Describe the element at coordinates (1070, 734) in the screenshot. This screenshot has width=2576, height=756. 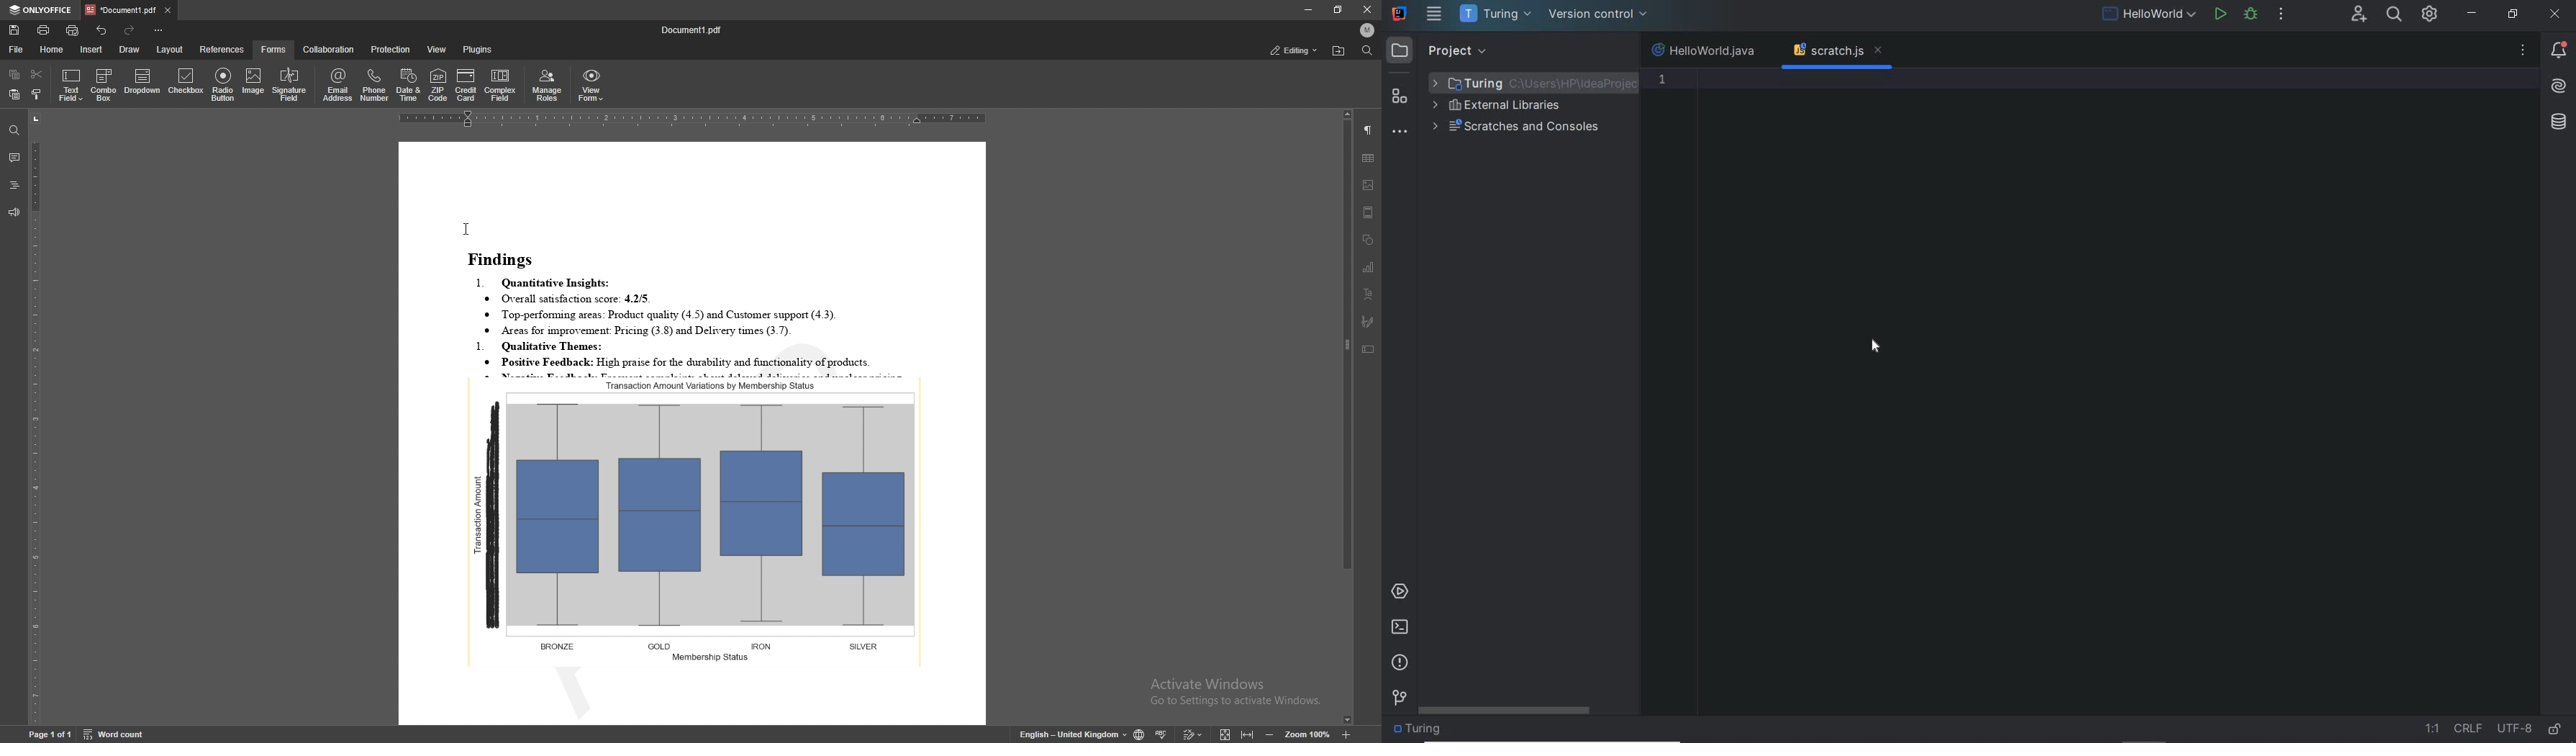
I see `English- United kingdom` at that location.